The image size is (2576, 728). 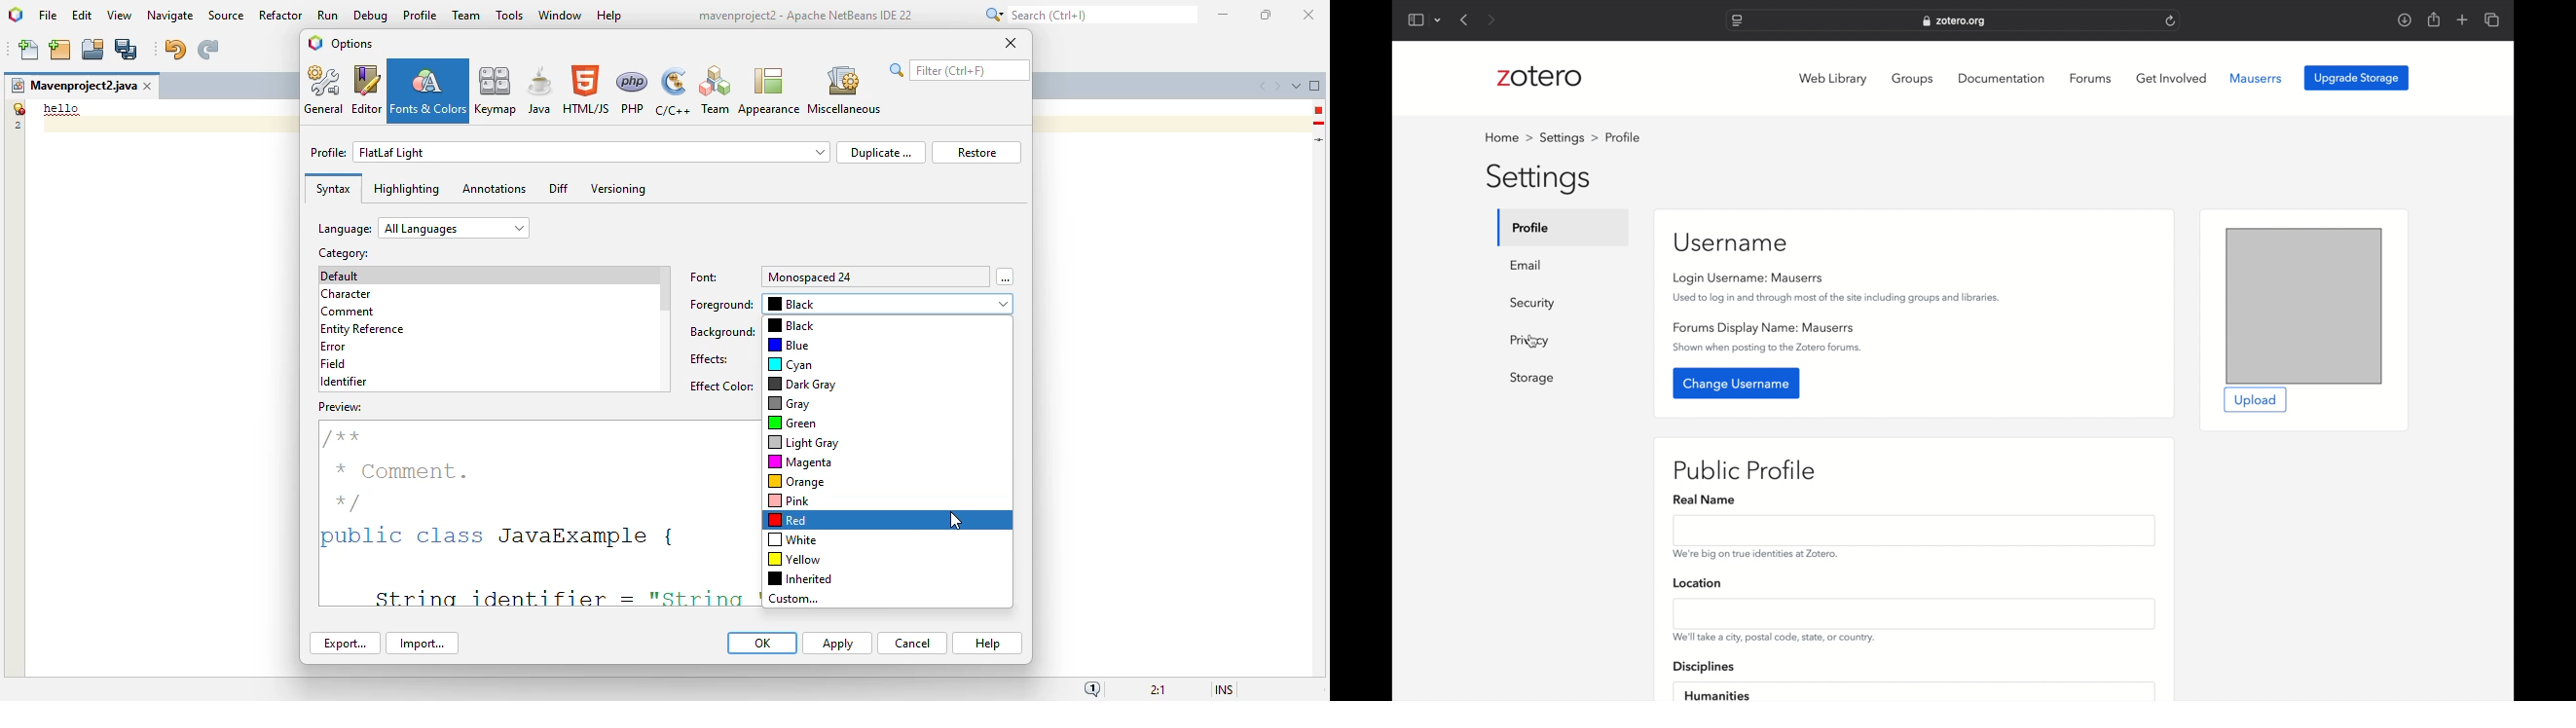 I want to click on username, so click(x=1730, y=243).